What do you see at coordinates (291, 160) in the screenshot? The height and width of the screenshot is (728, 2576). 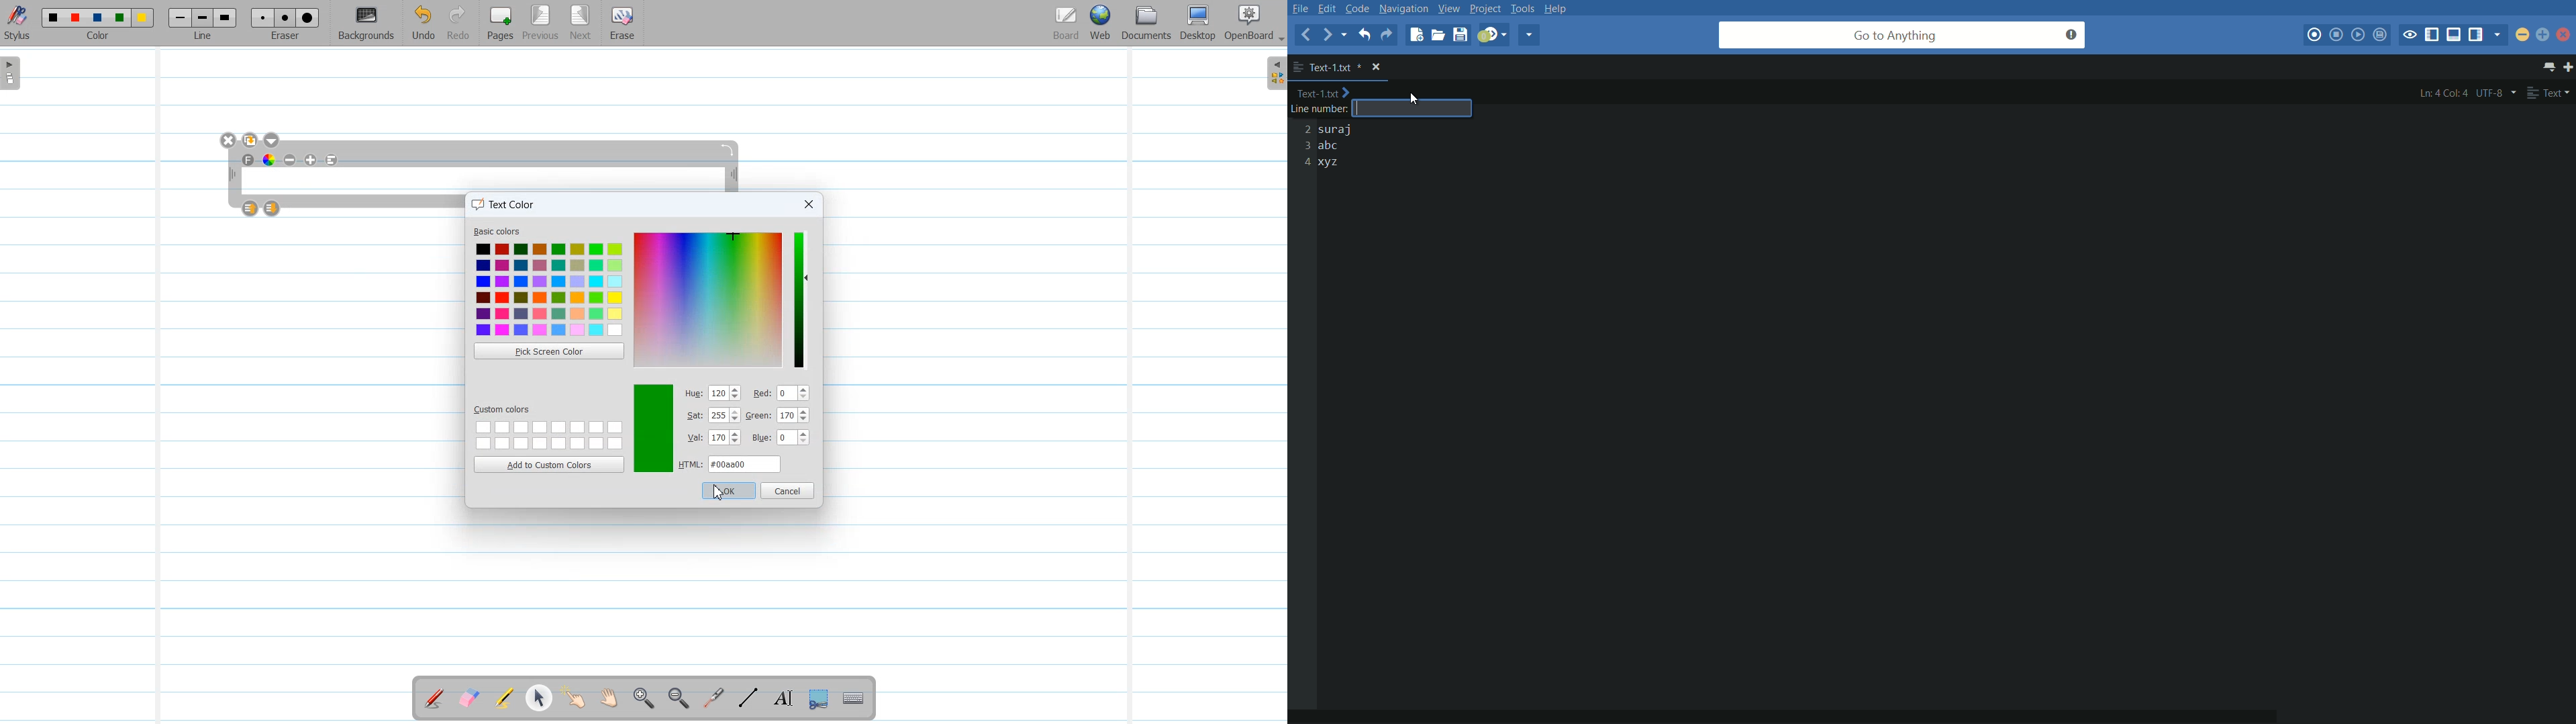 I see `Minimize text size` at bounding box center [291, 160].